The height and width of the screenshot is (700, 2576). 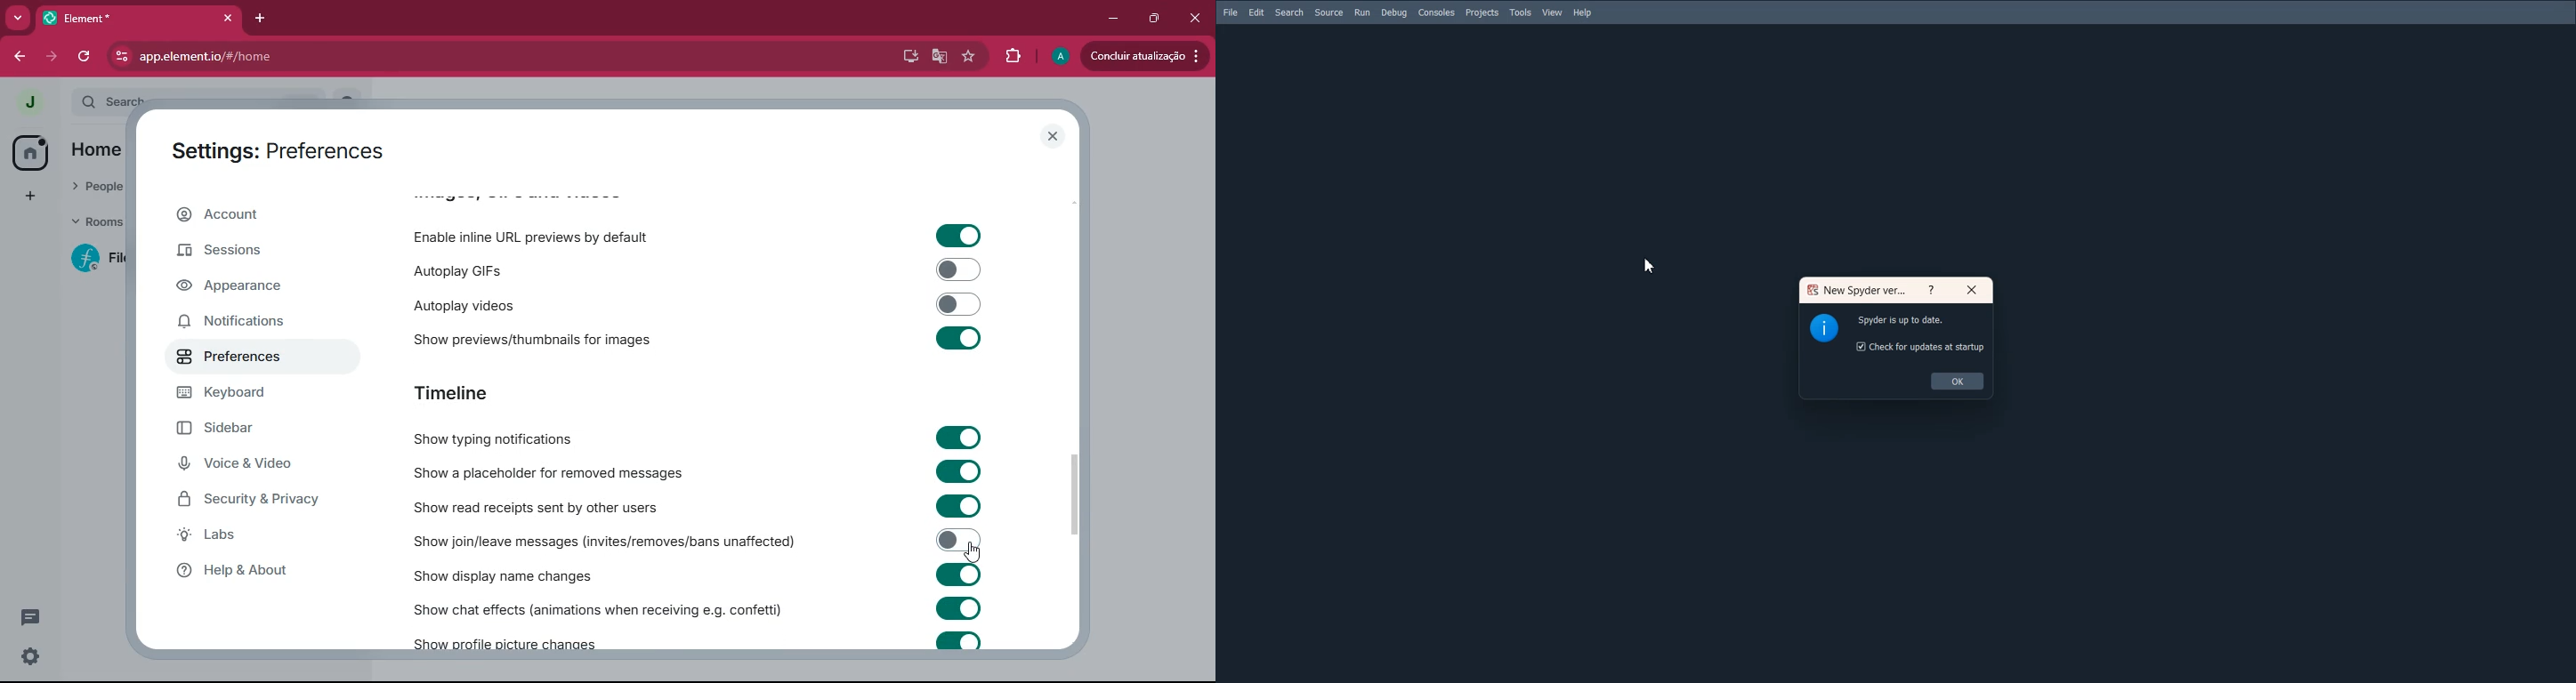 I want to click on Cursor, so click(x=1649, y=266).